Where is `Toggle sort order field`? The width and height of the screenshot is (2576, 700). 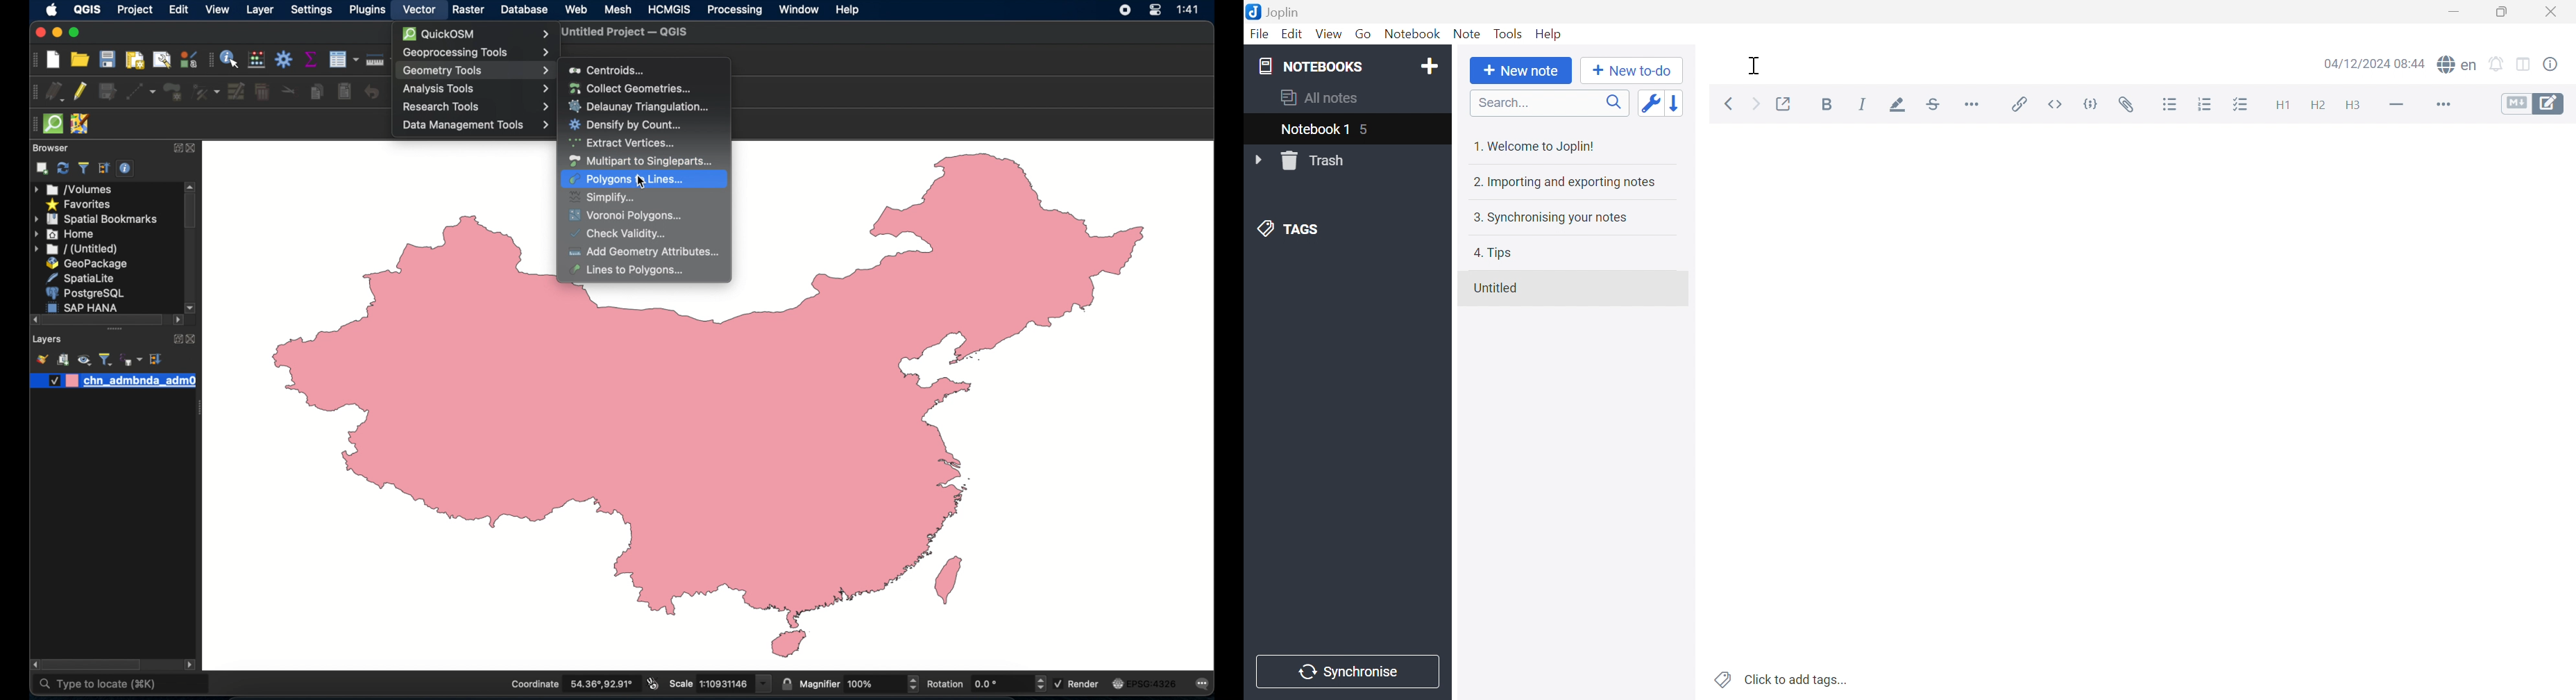 Toggle sort order field is located at coordinates (1650, 103).